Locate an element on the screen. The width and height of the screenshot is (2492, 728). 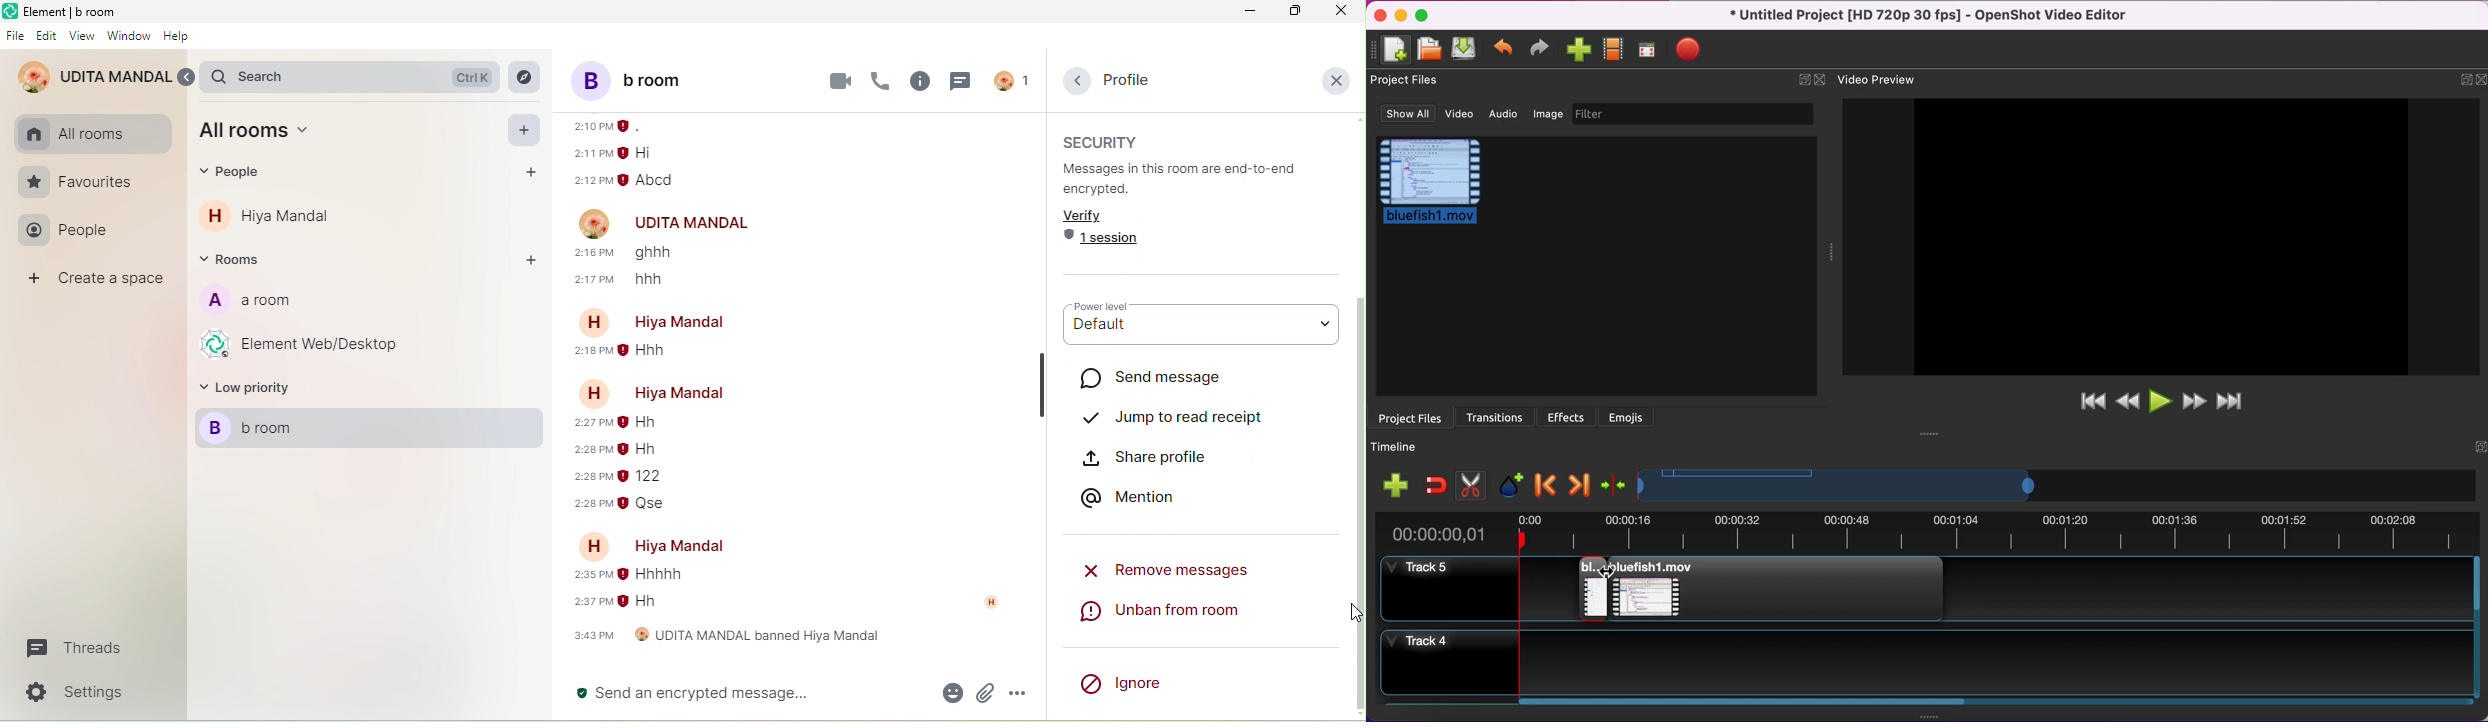
unban from room is located at coordinates (1191, 615).